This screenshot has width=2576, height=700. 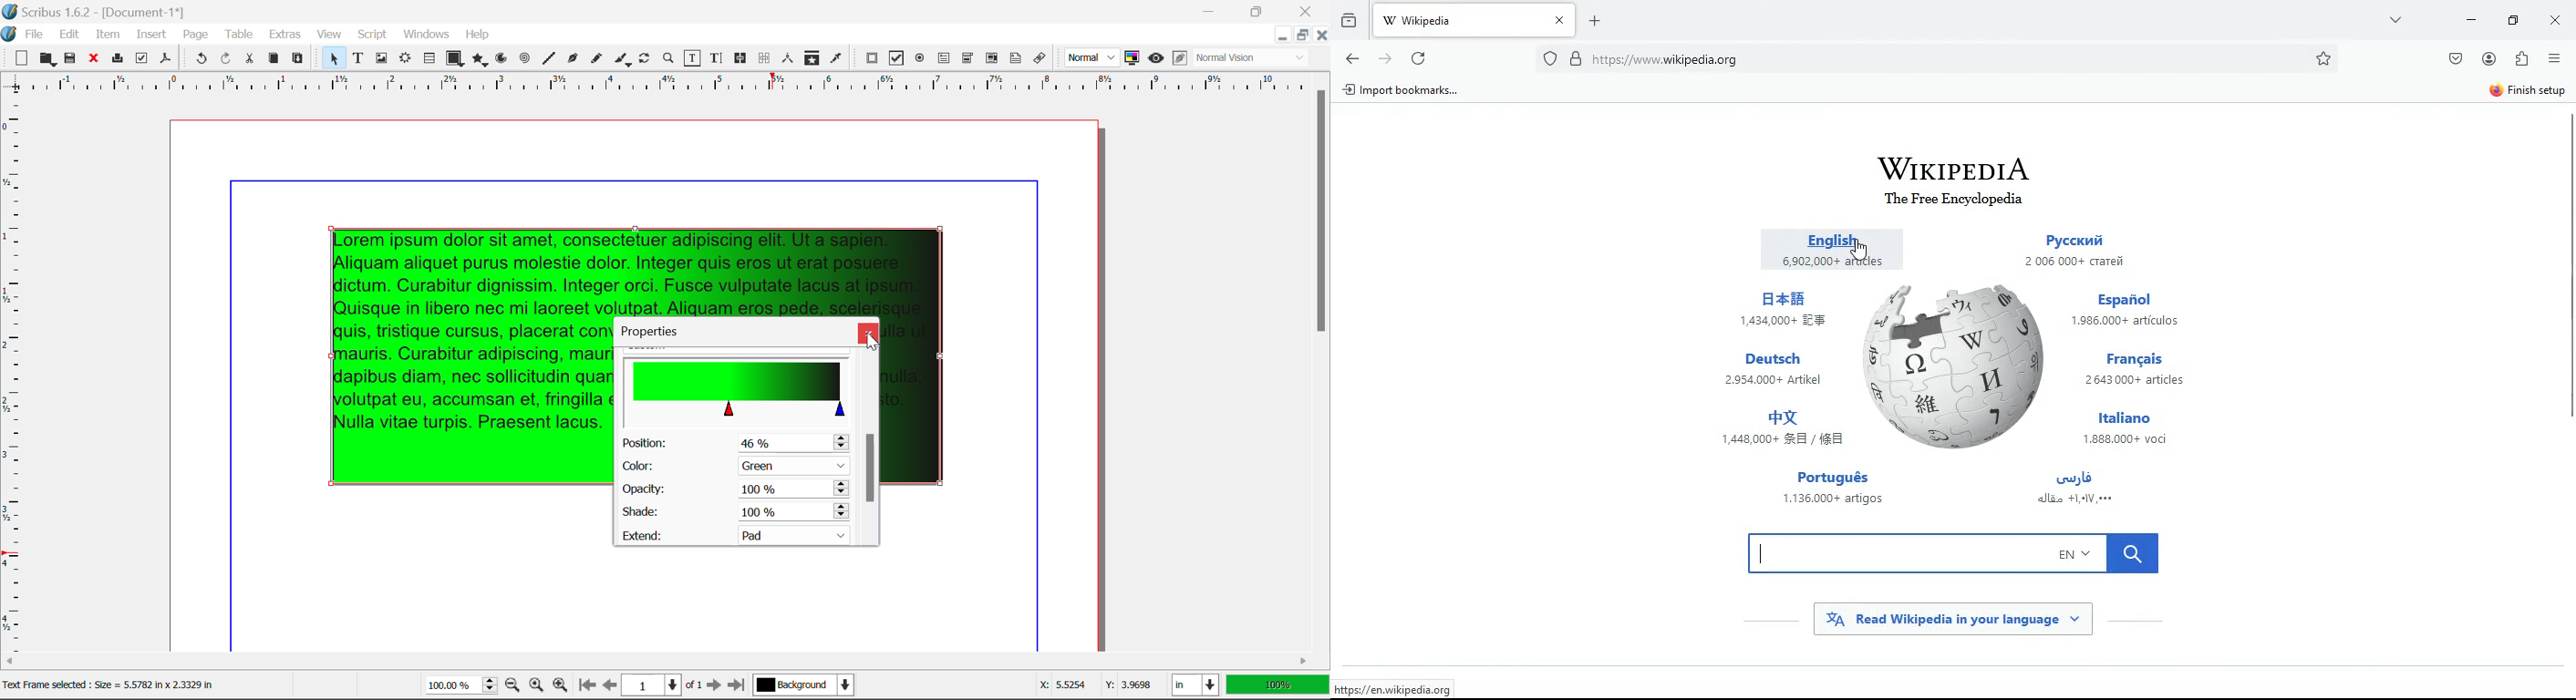 I want to click on Measurement Units, so click(x=1197, y=687).